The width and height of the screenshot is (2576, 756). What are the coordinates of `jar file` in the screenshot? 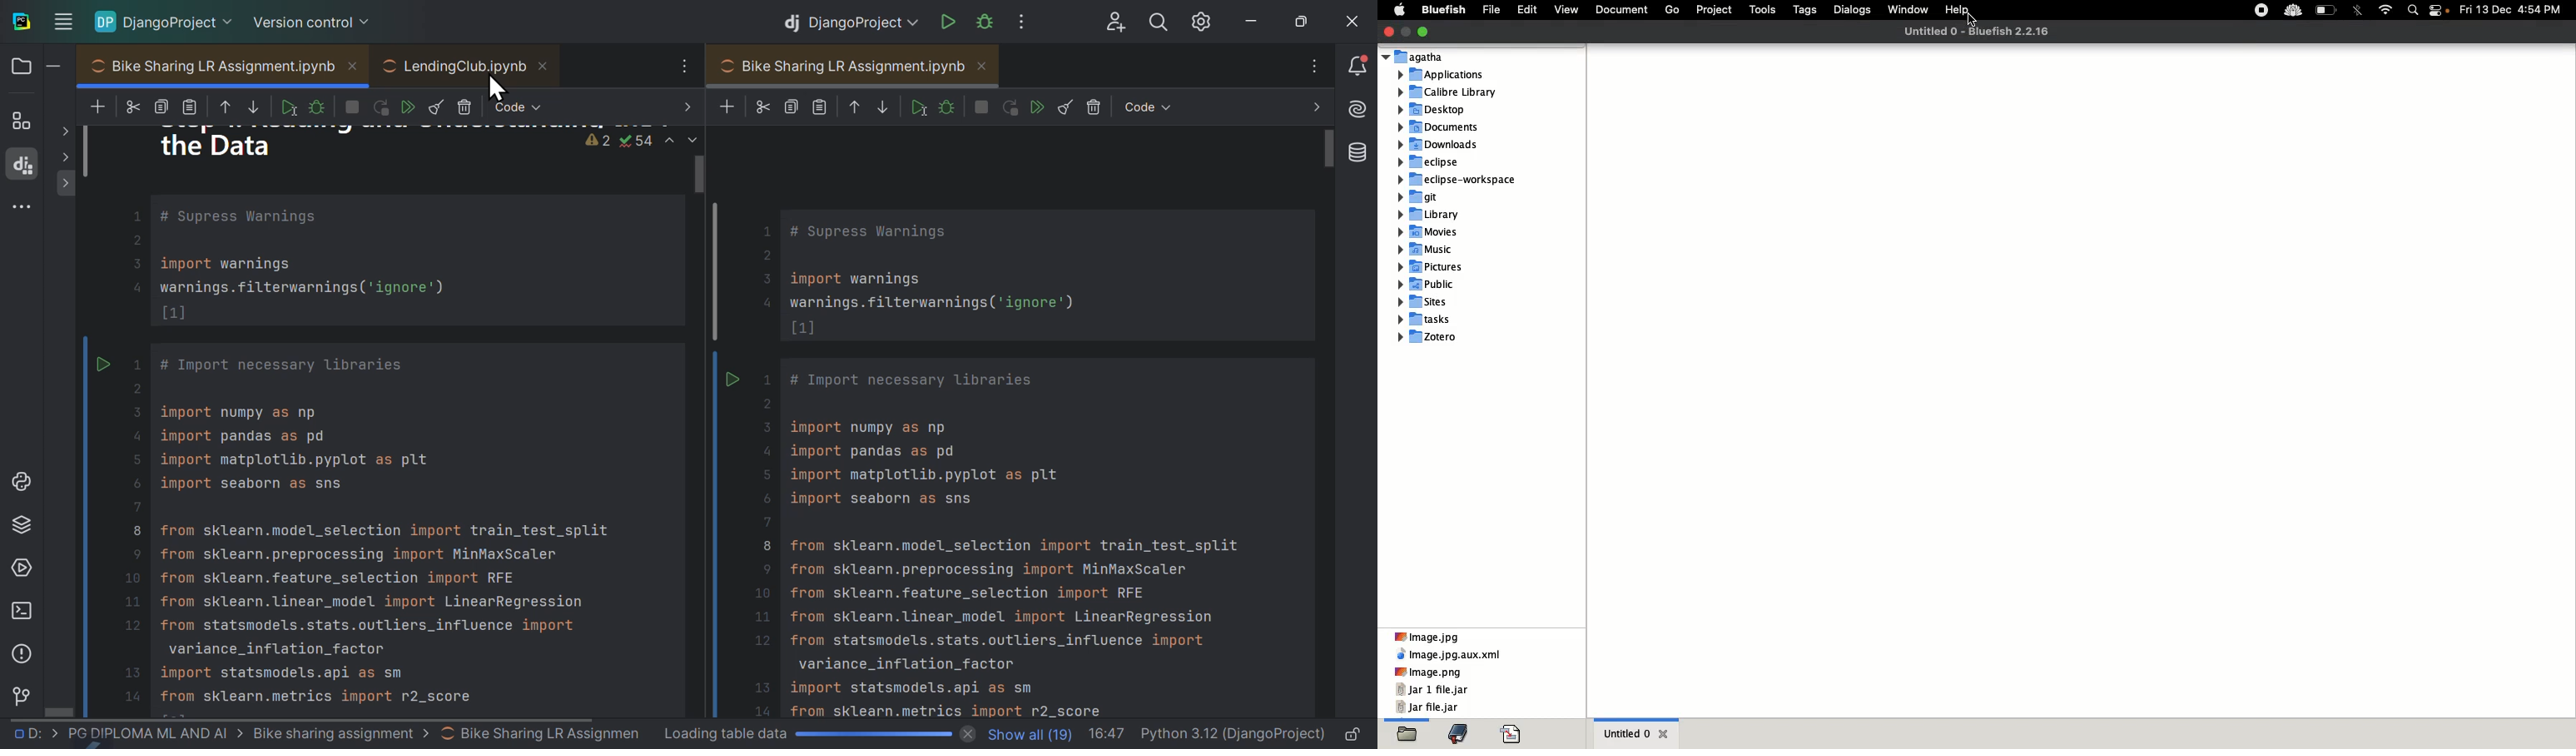 It's located at (1429, 707).